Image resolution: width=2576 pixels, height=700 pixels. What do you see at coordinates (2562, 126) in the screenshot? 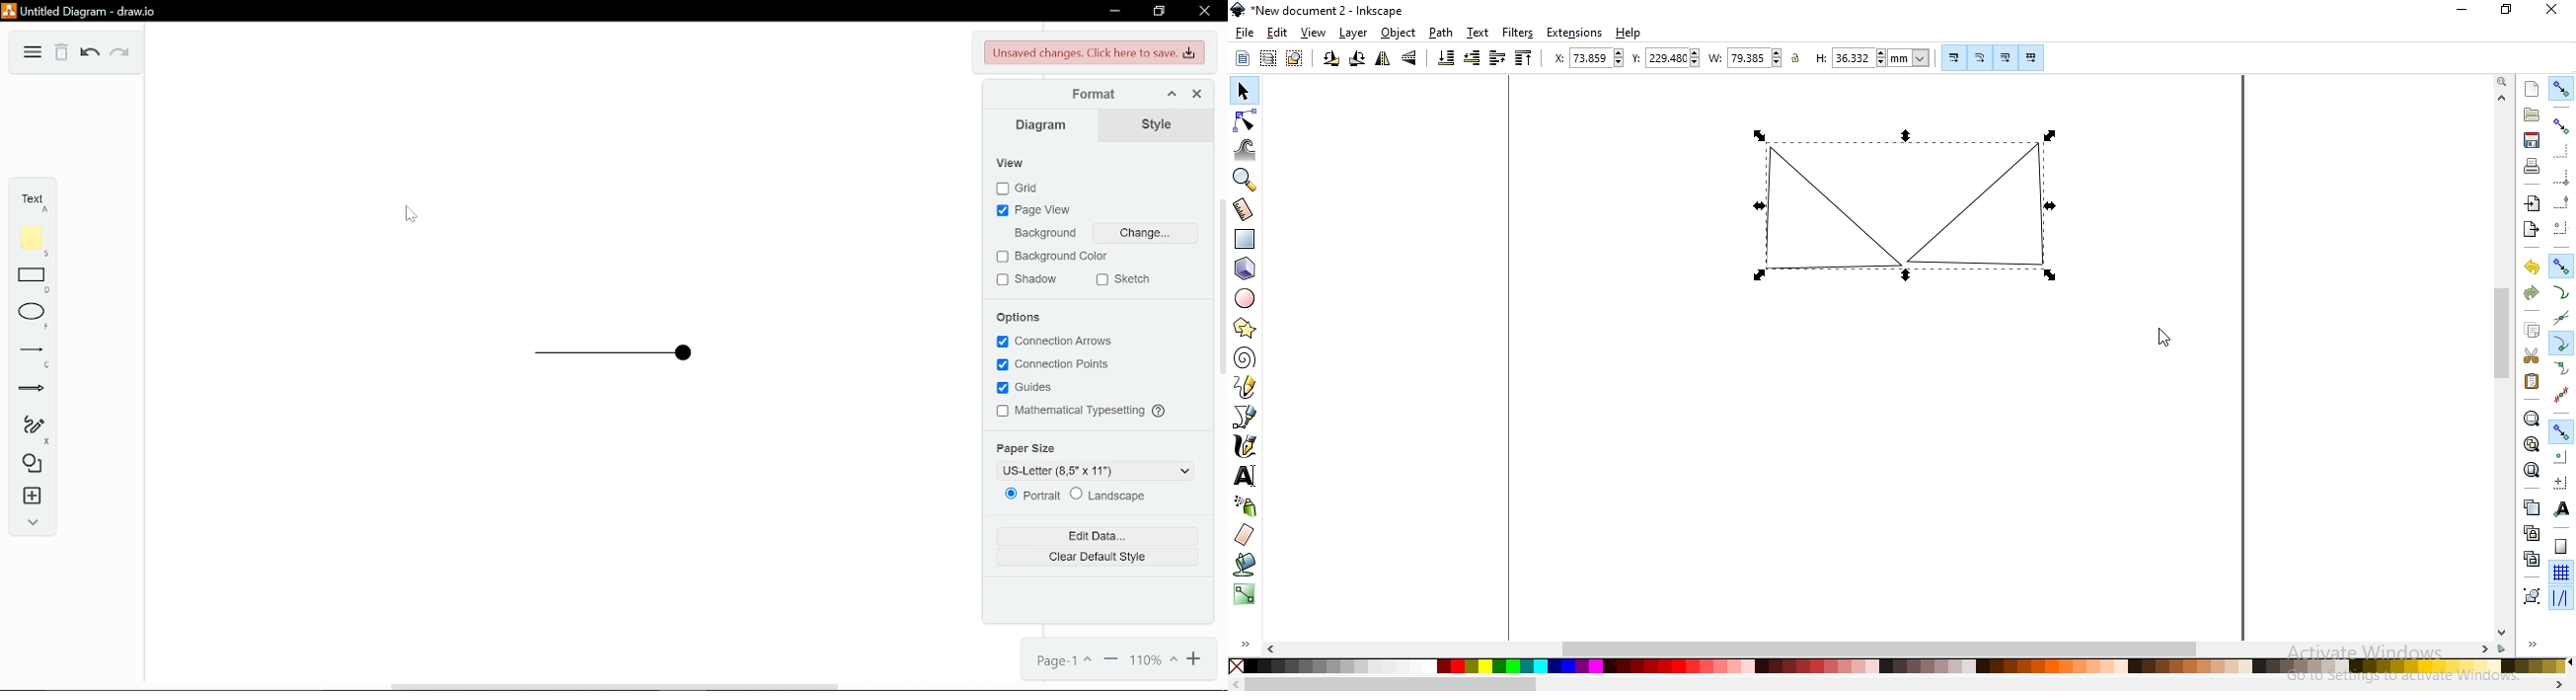
I see `snap bounding boxes` at bounding box center [2562, 126].